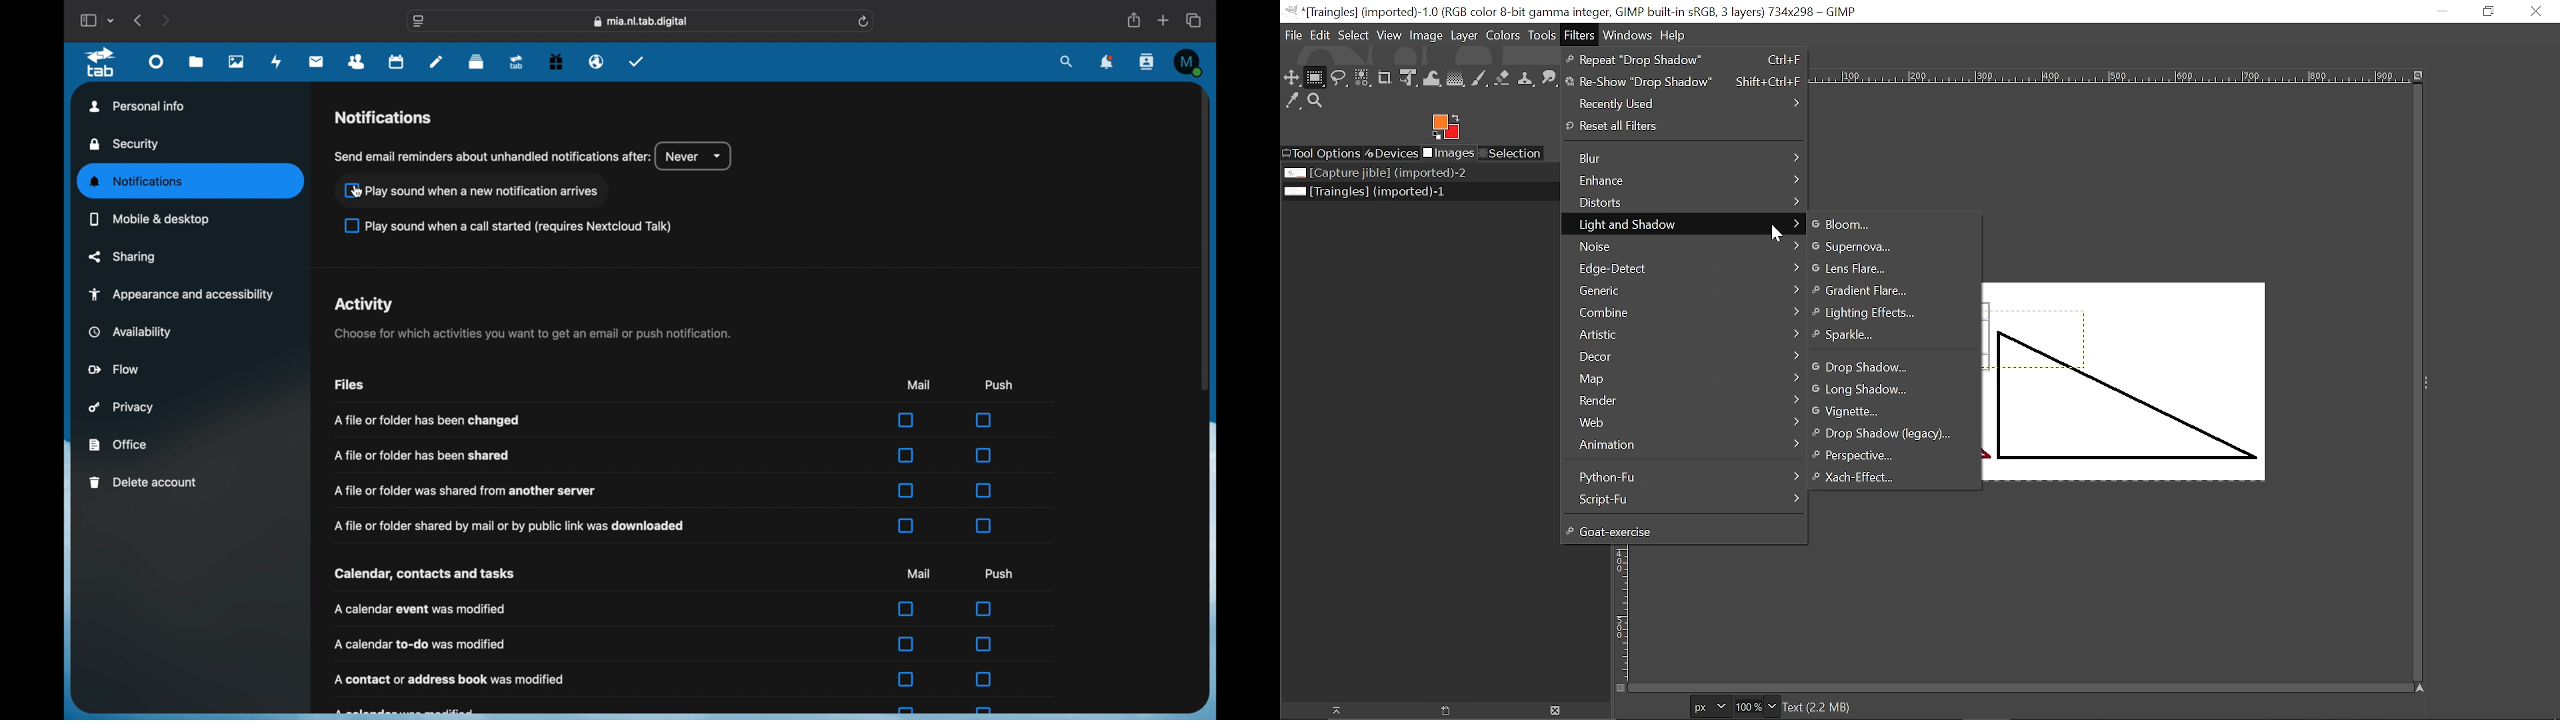 This screenshot has height=728, width=2576. What do you see at coordinates (984, 608) in the screenshot?
I see `checkbox` at bounding box center [984, 608].